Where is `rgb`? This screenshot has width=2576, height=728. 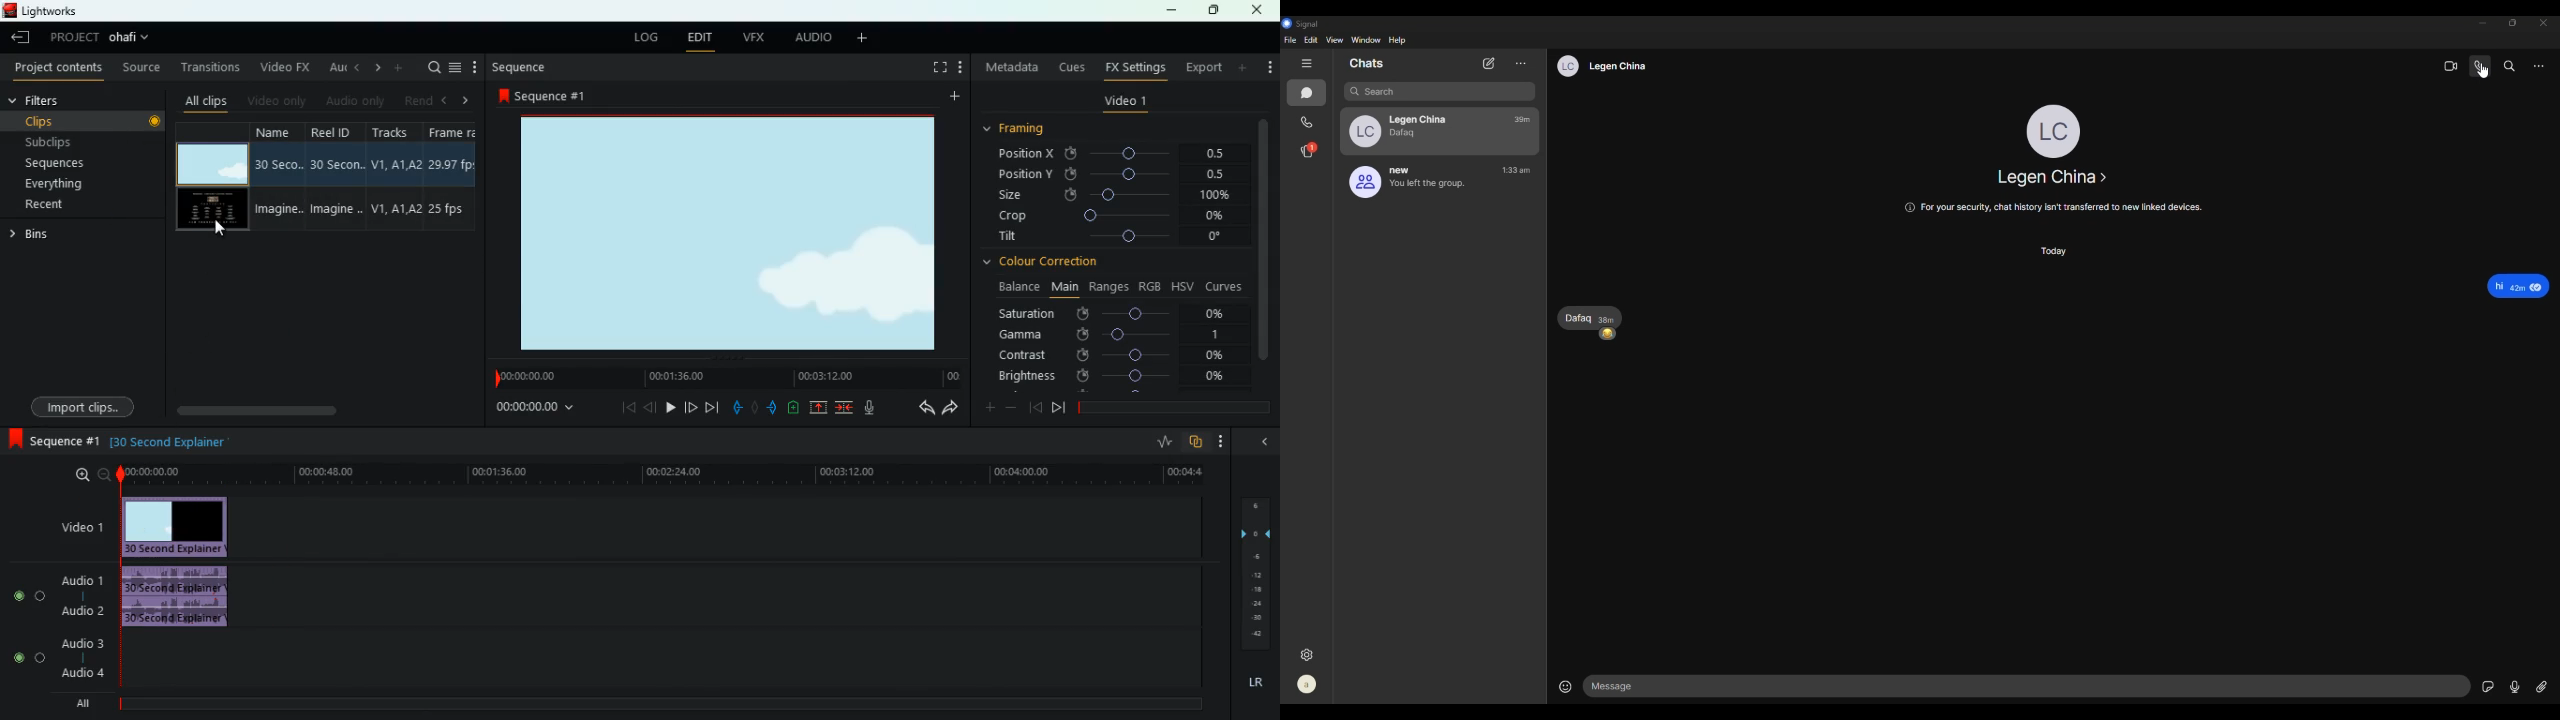 rgb is located at coordinates (1150, 285).